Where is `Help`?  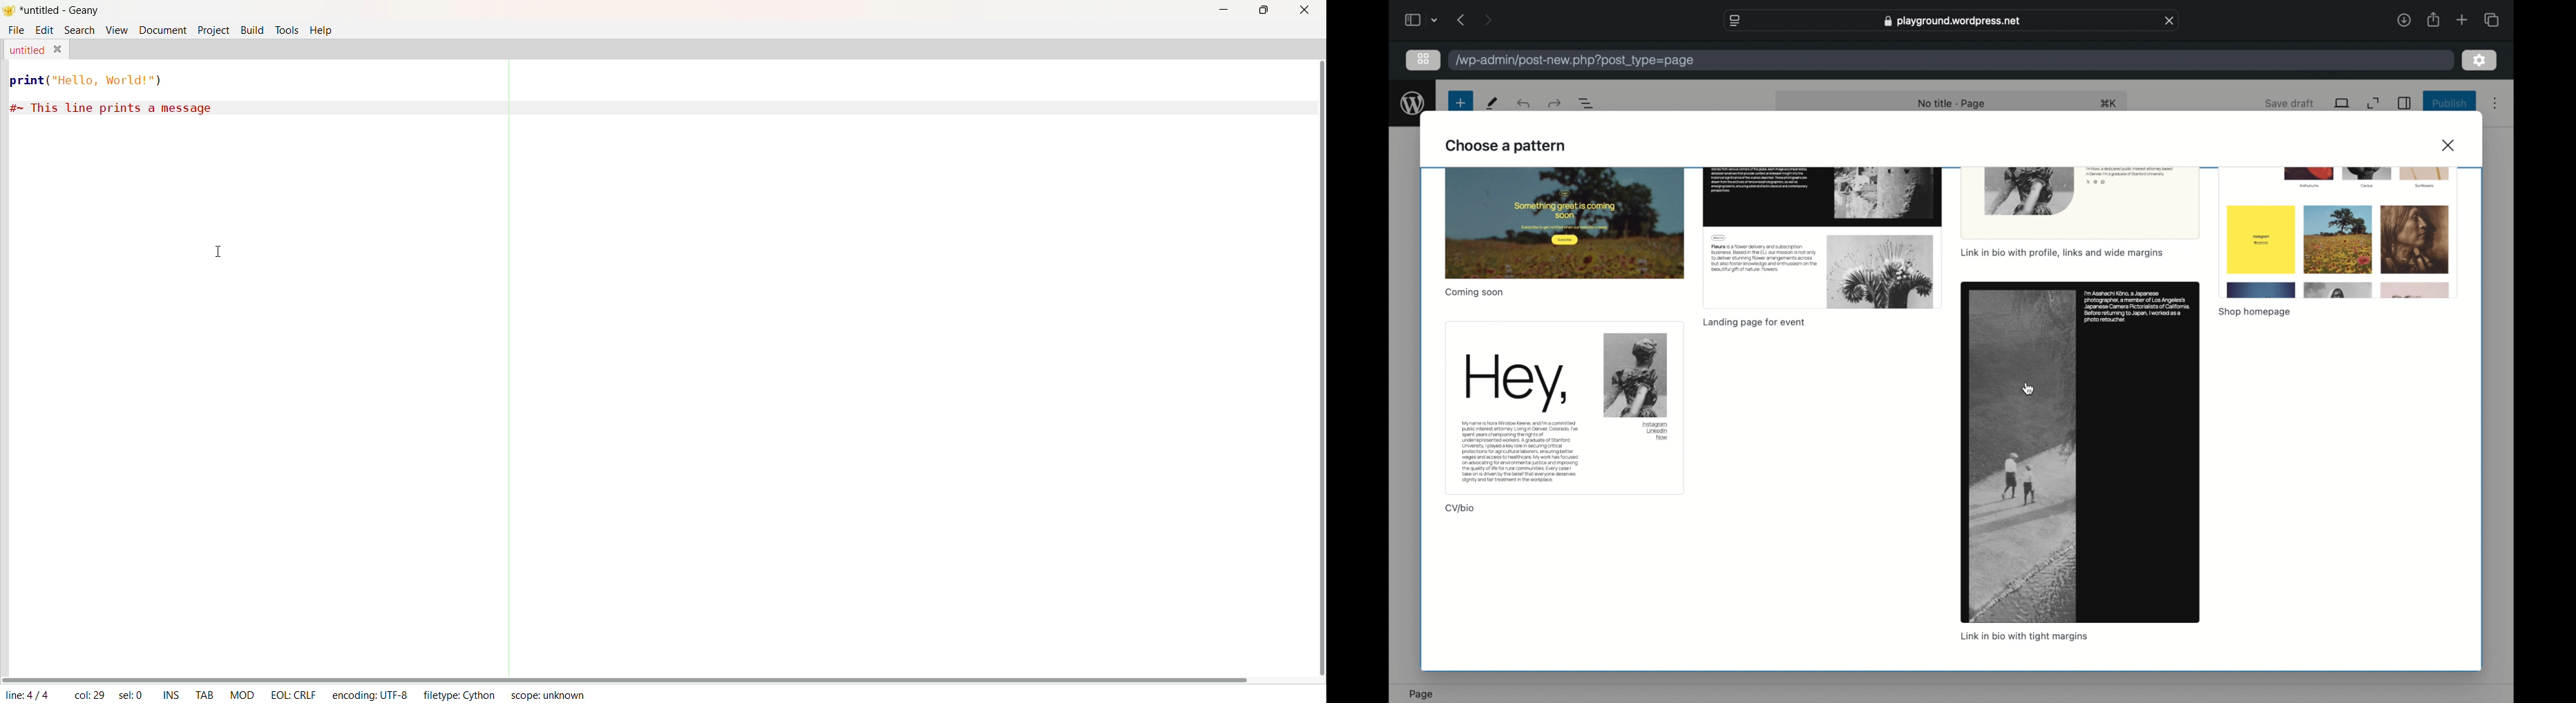 Help is located at coordinates (325, 32).